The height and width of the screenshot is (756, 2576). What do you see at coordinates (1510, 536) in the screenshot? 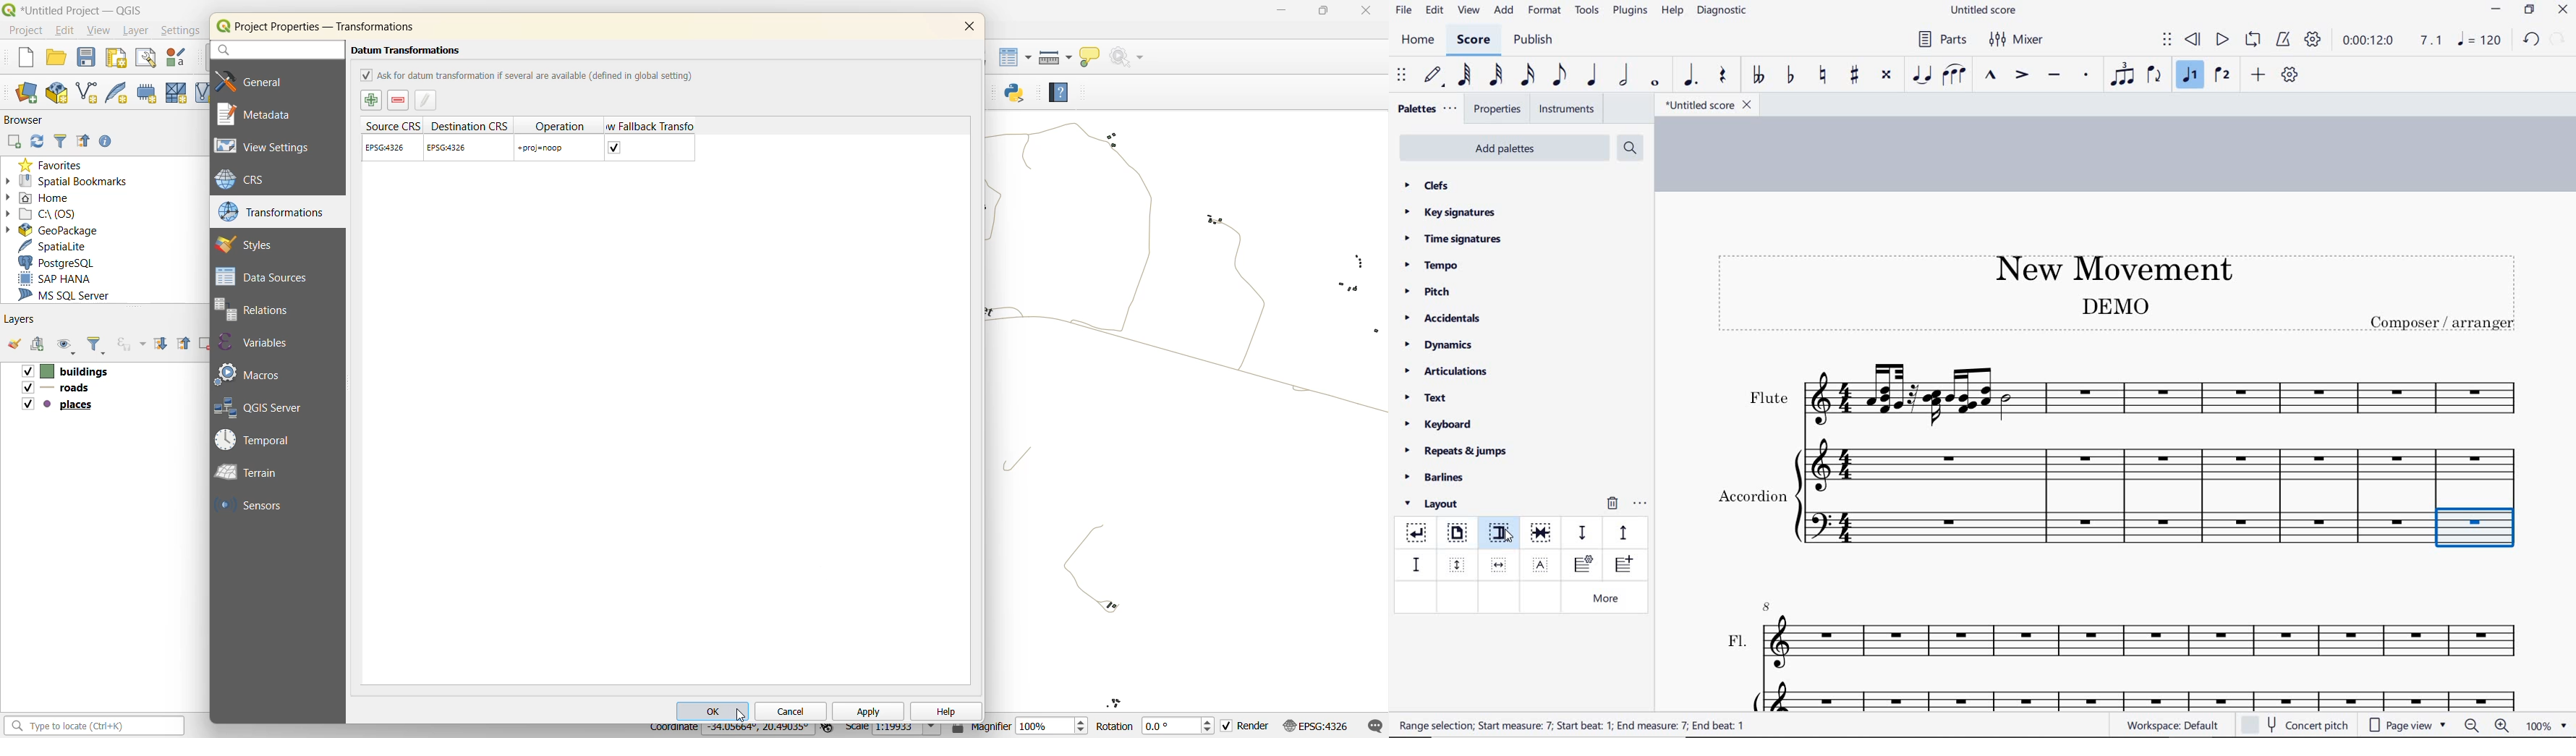
I see `cursor` at bounding box center [1510, 536].